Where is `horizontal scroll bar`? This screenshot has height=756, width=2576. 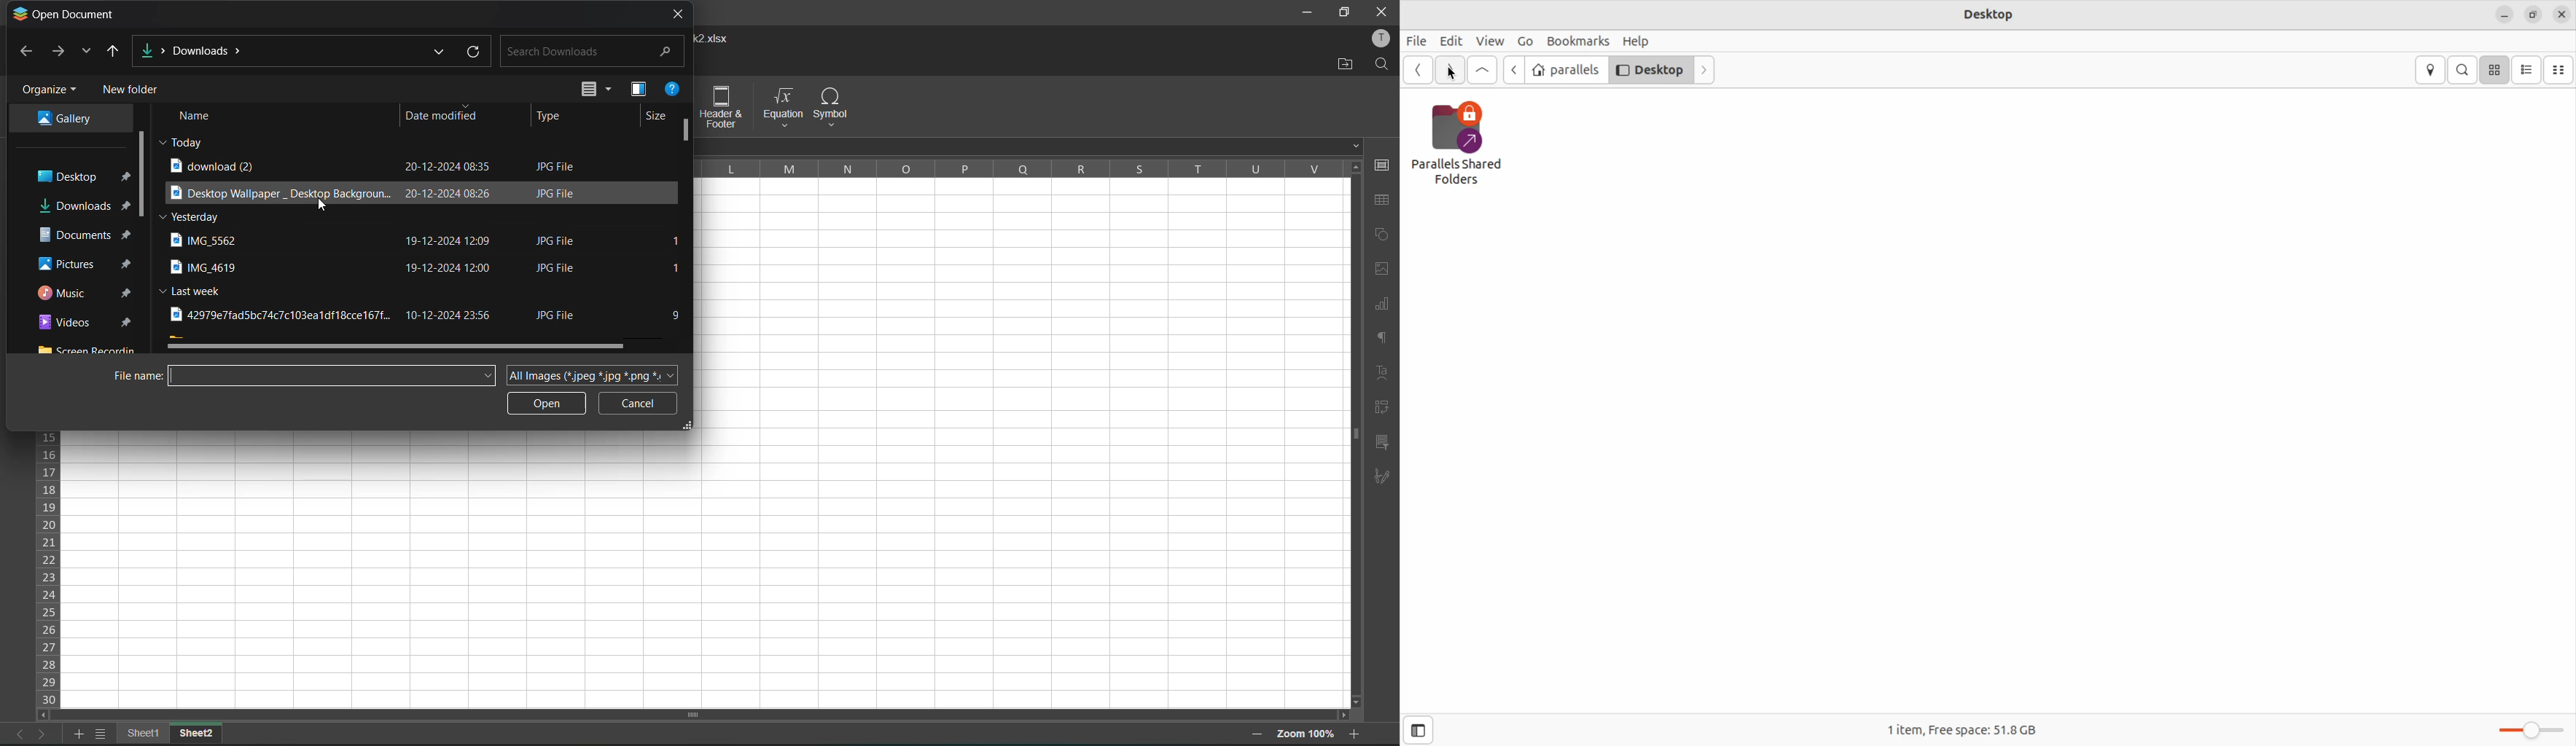 horizontal scroll bar is located at coordinates (404, 346).